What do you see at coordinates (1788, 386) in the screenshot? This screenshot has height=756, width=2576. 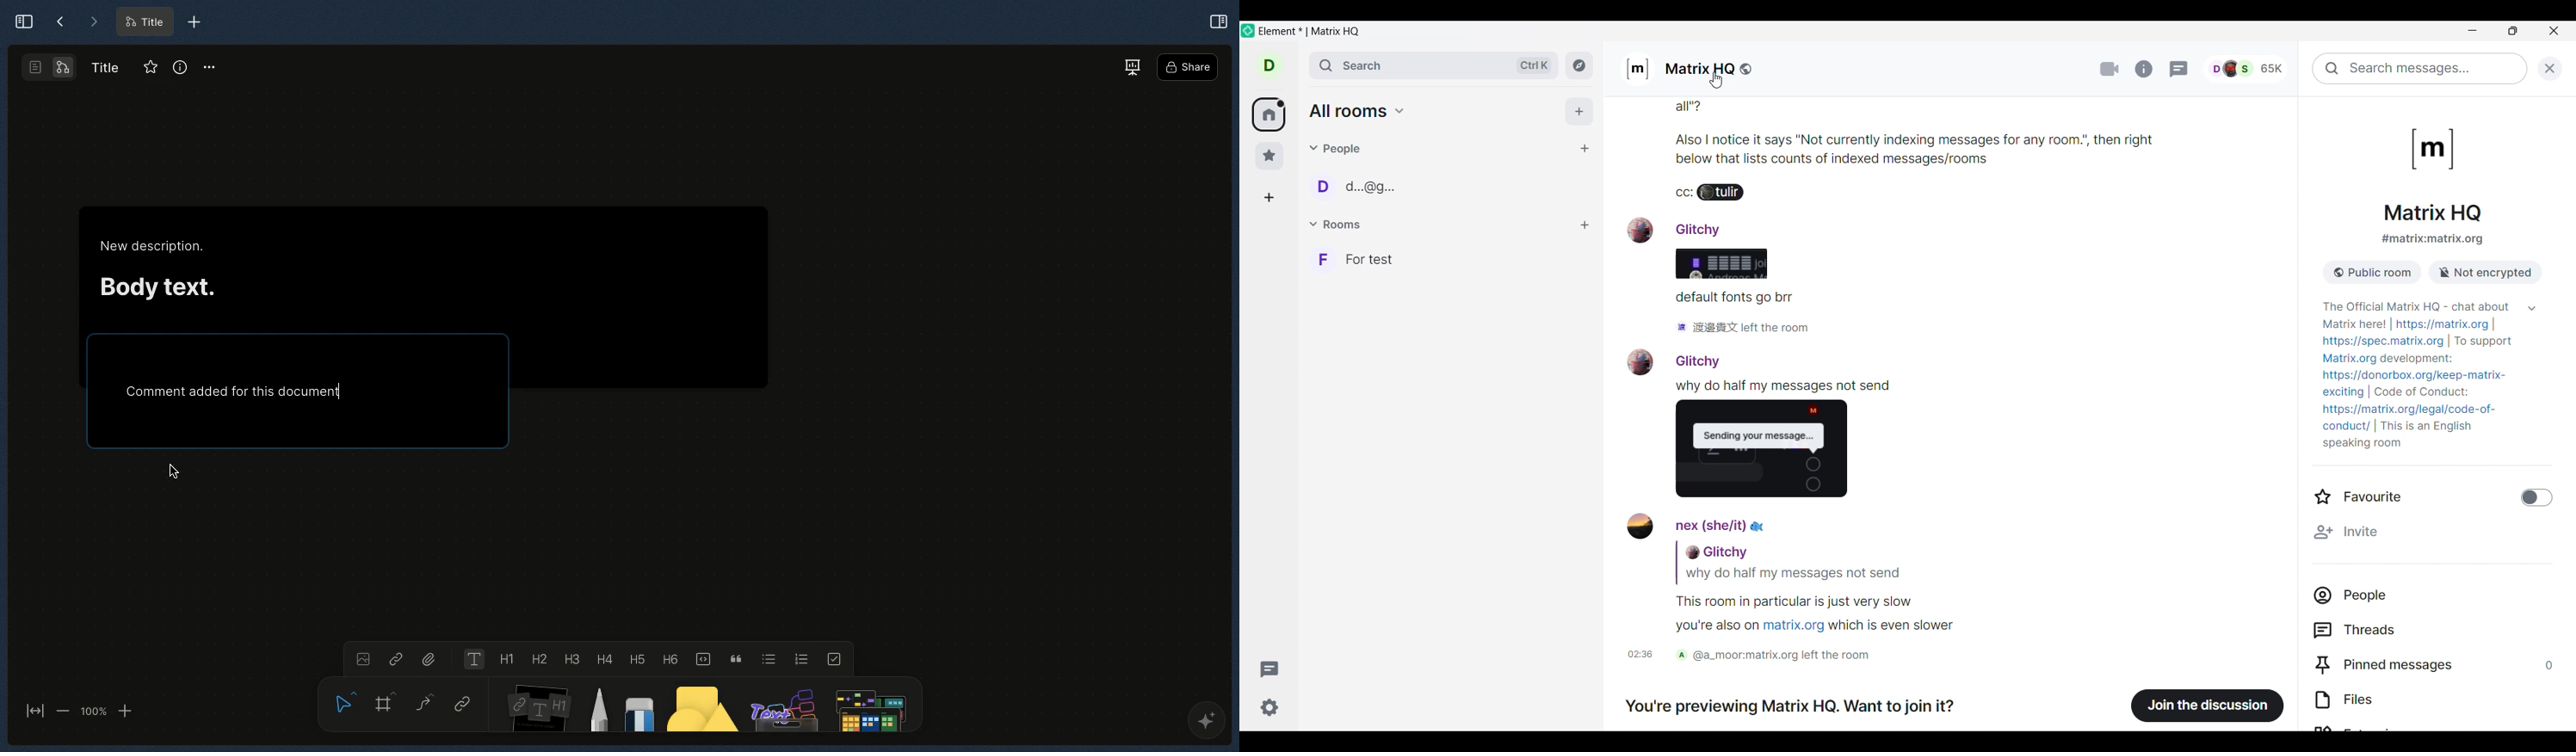 I see `why do half my message not send` at bounding box center [1788, 386].